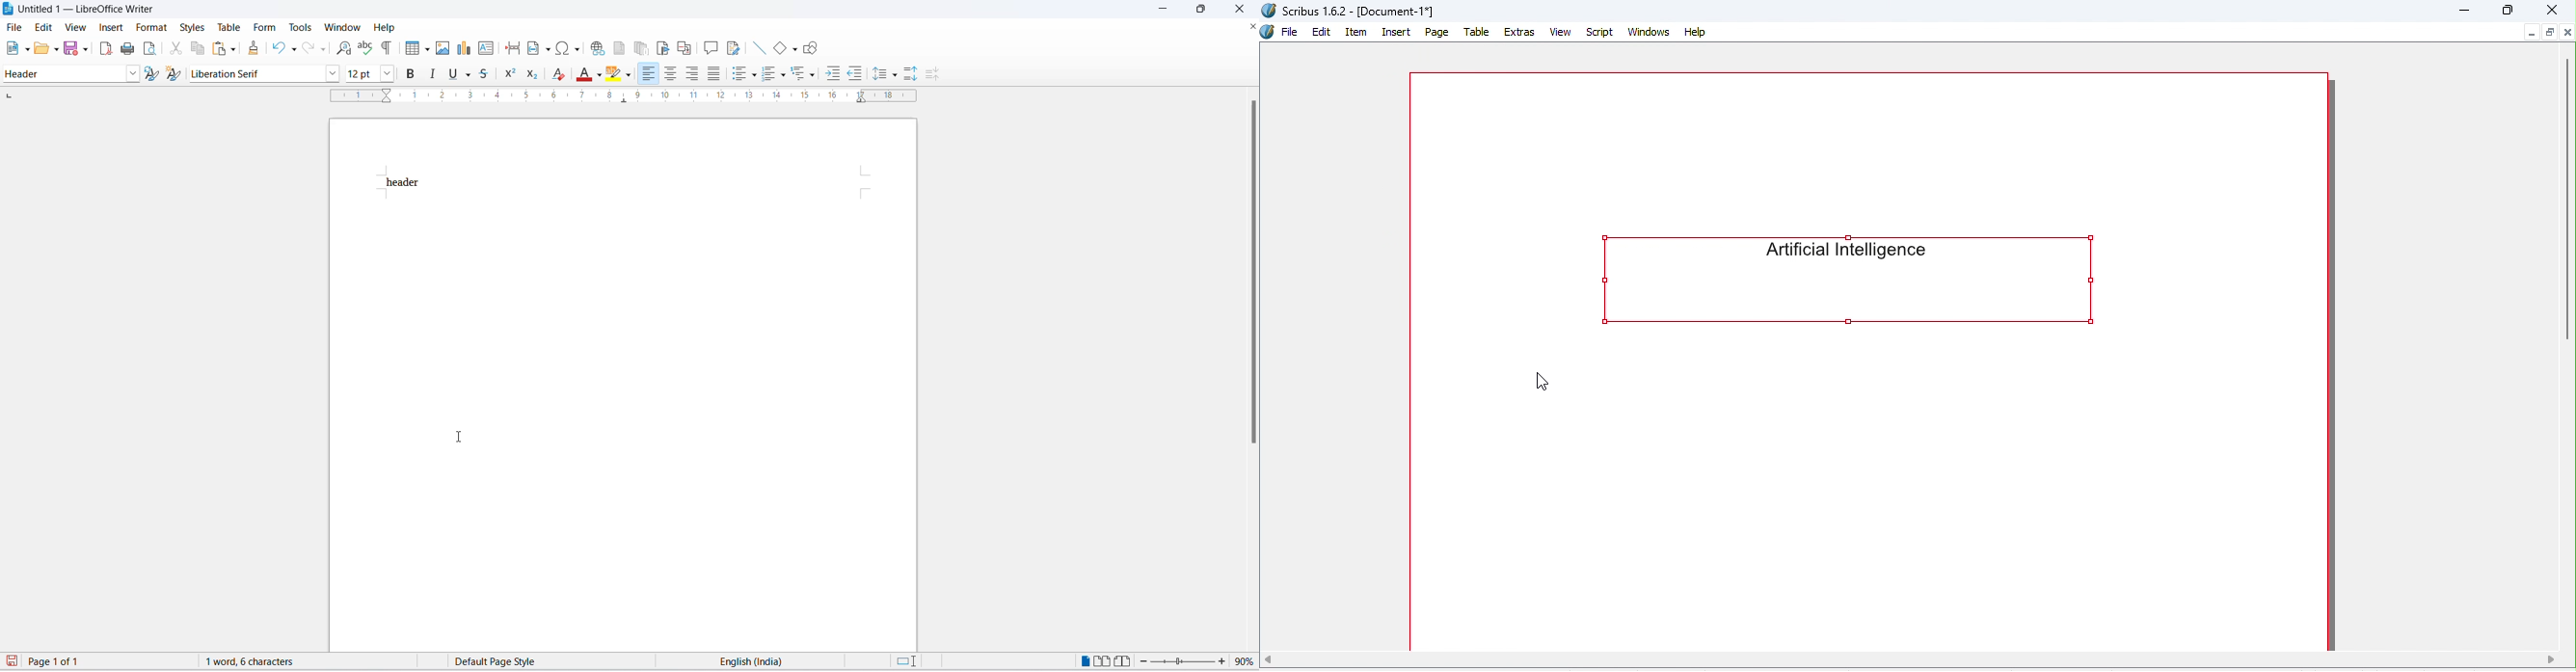  Describe the element at coordinates (1290, 32) in the screenshot. I see `File` at that location.